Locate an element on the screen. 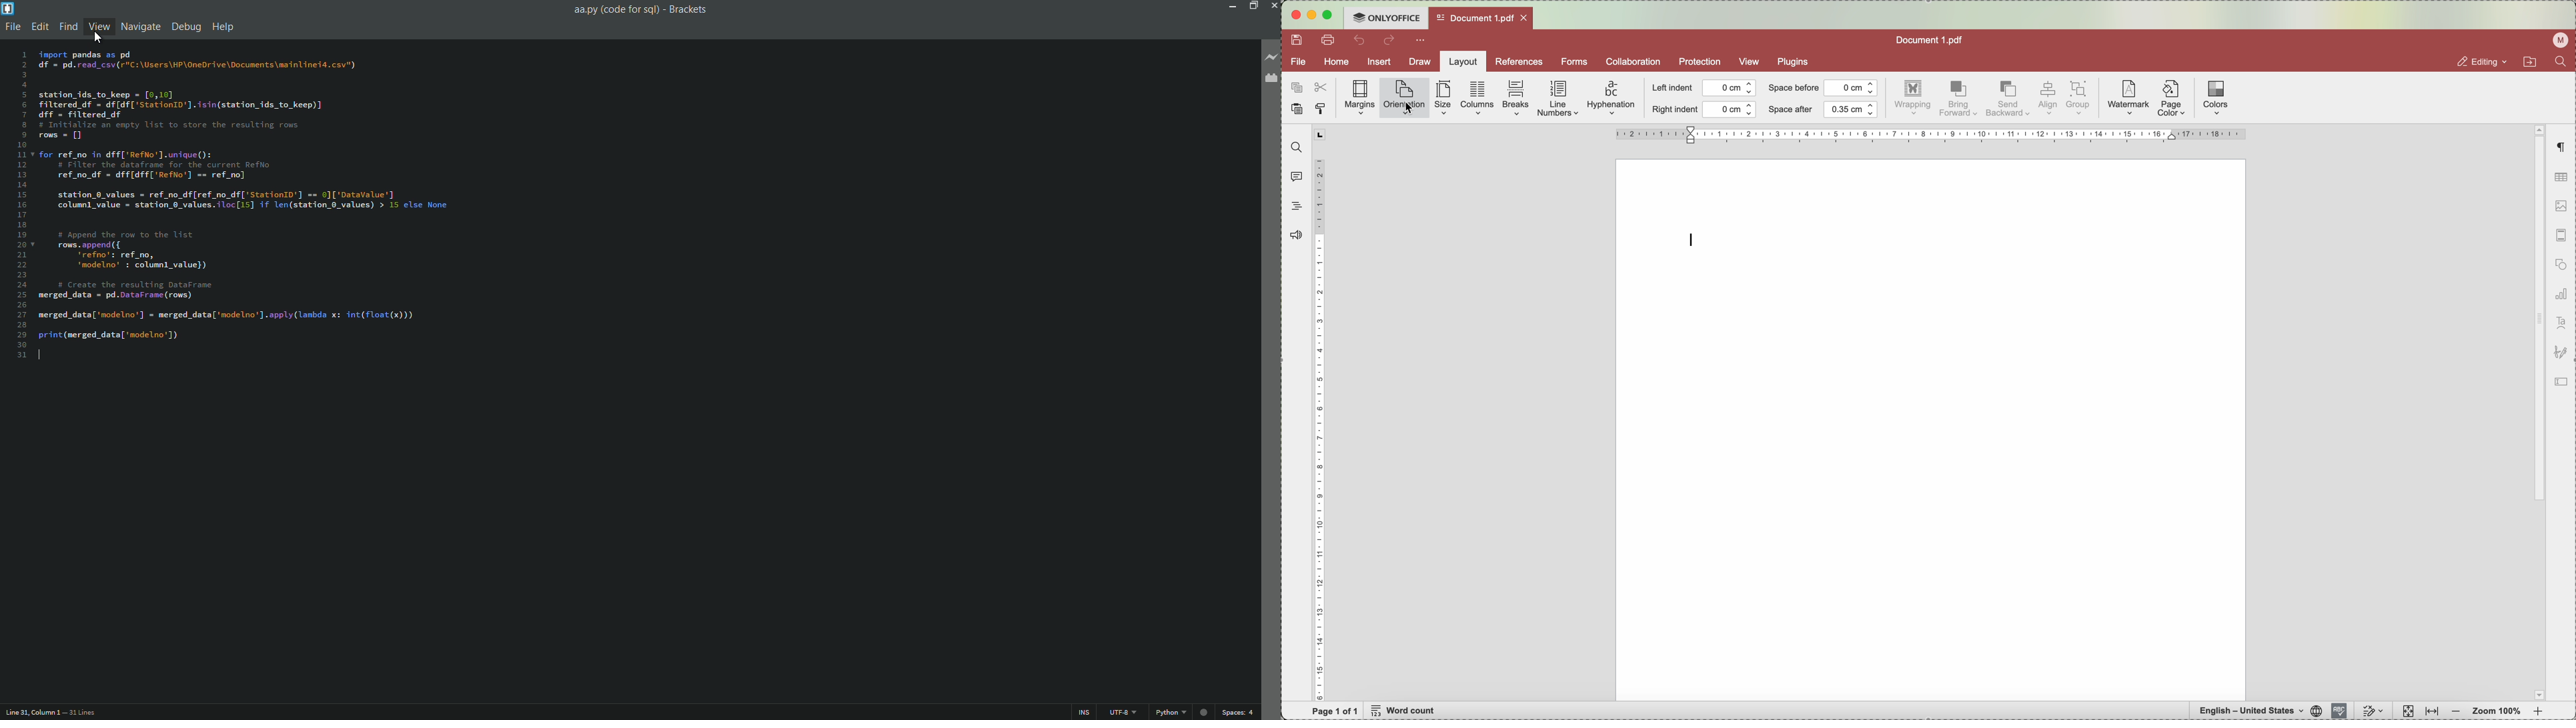 This screenshot has width=2576, height=728. icon is located at coordinates (2564, 383).